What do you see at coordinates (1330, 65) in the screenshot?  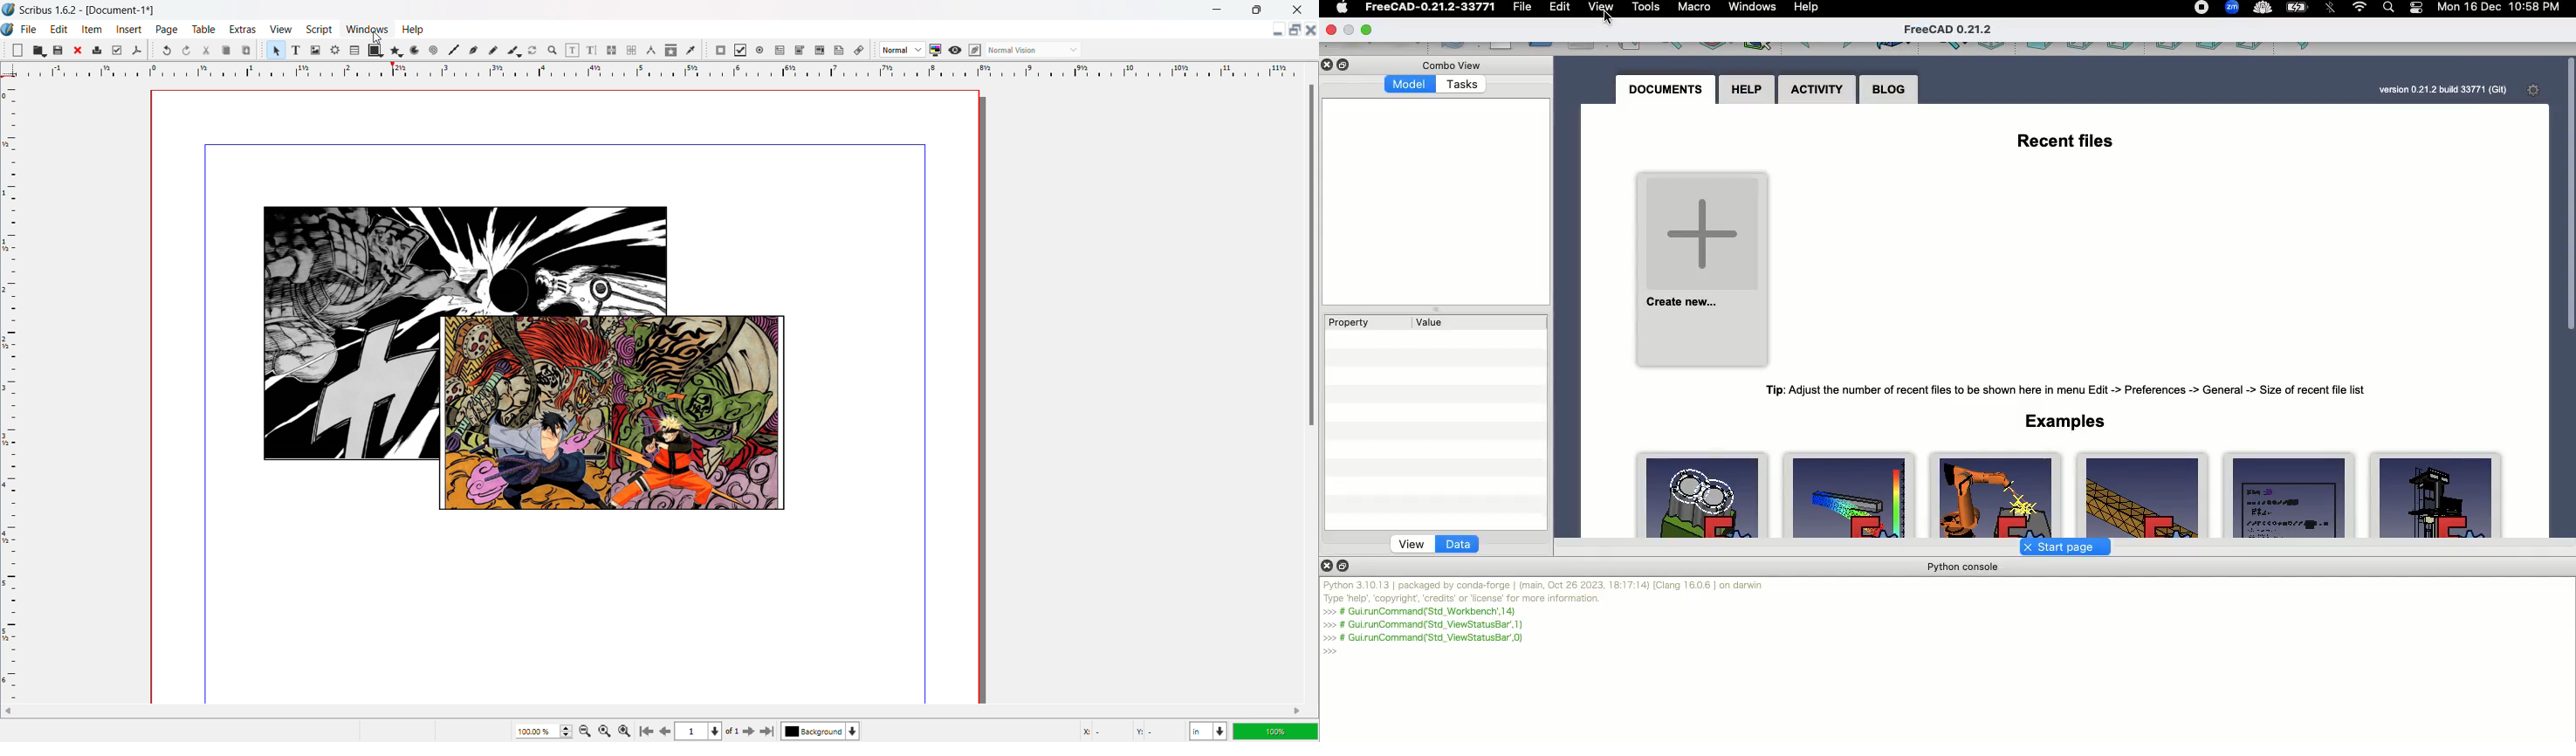 I see `Close` at bounding box center [1330, 65].